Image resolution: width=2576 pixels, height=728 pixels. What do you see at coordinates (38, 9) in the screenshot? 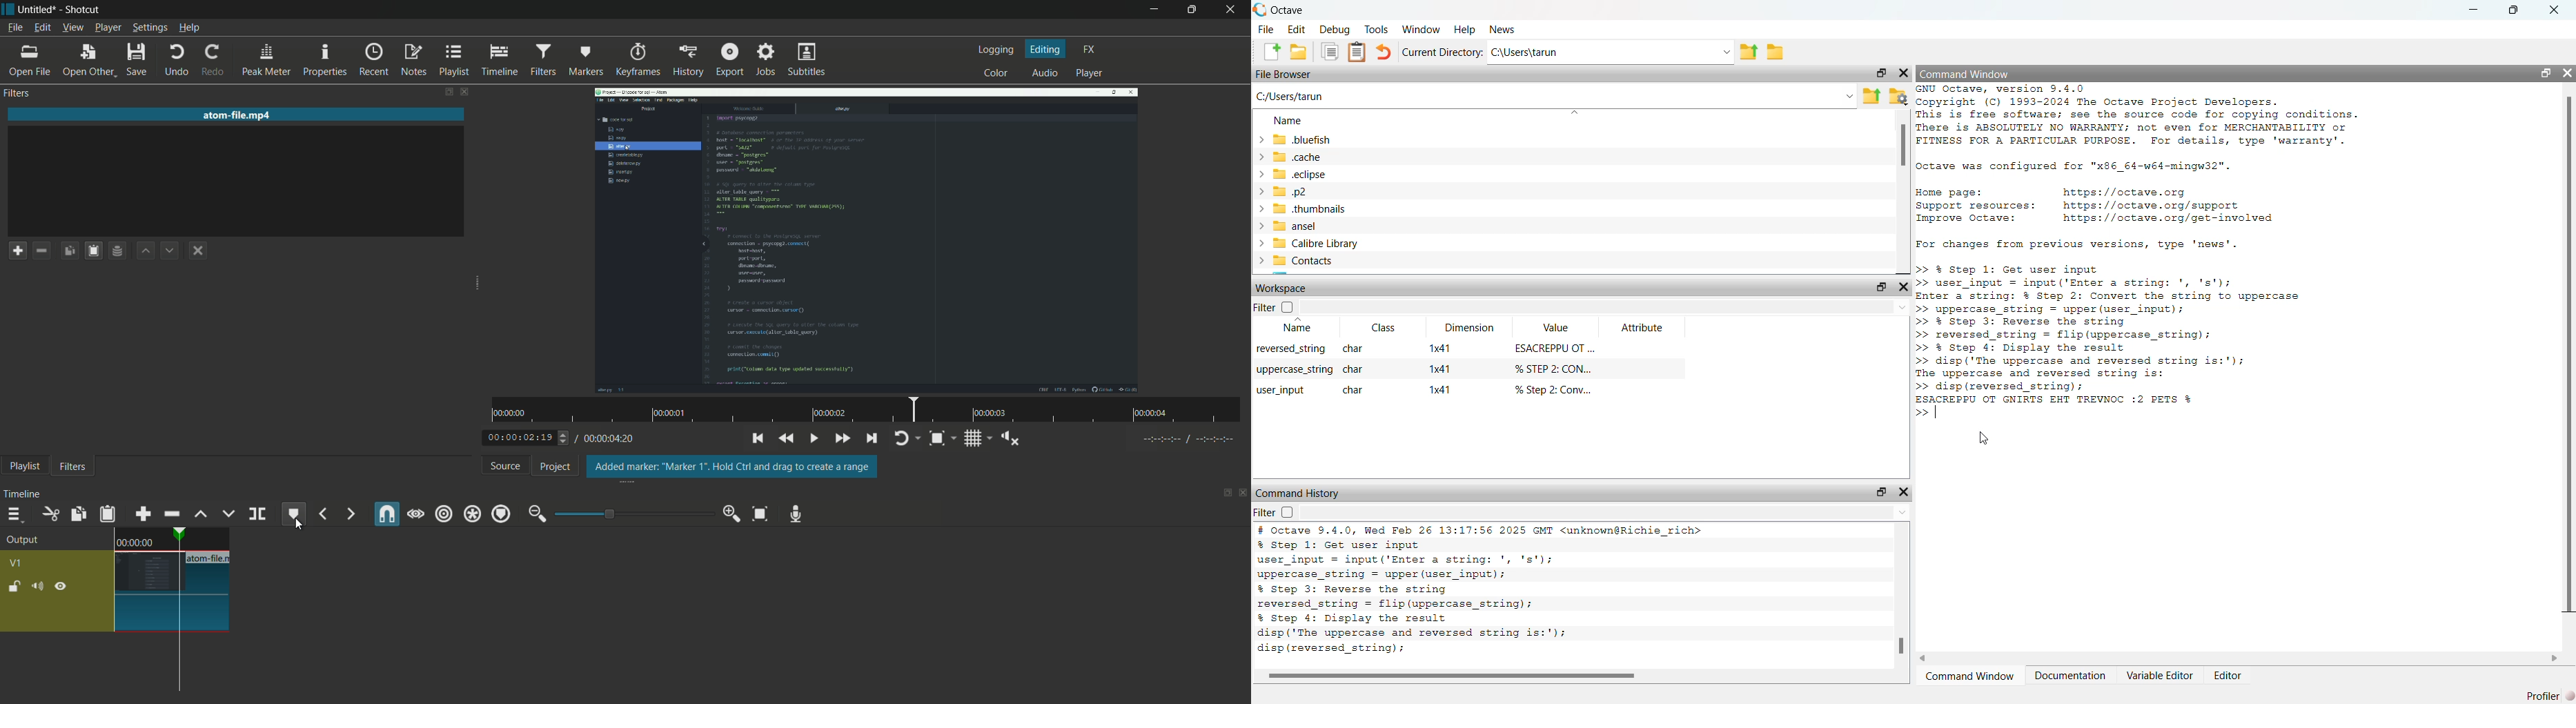
I see `project name` at bounding box center [38, 9].